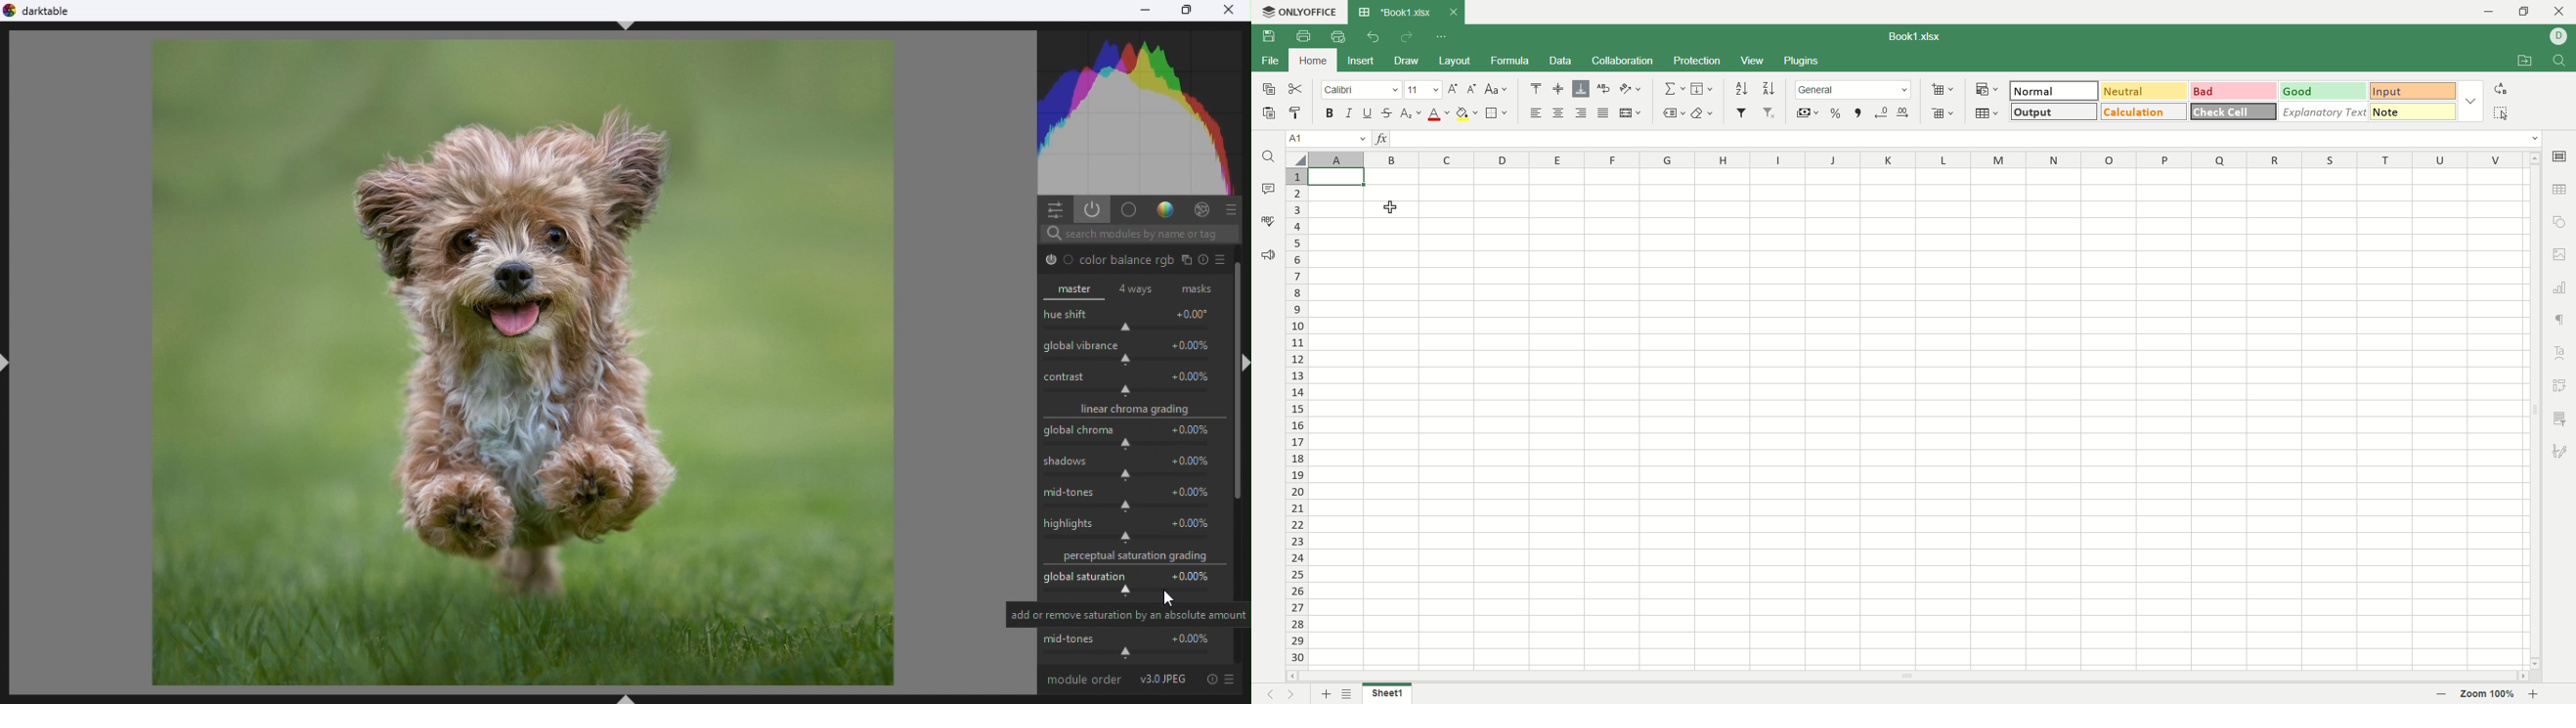 This screenshot has width=2576, height=728. I want to click on minimize, so click(2492, 12).